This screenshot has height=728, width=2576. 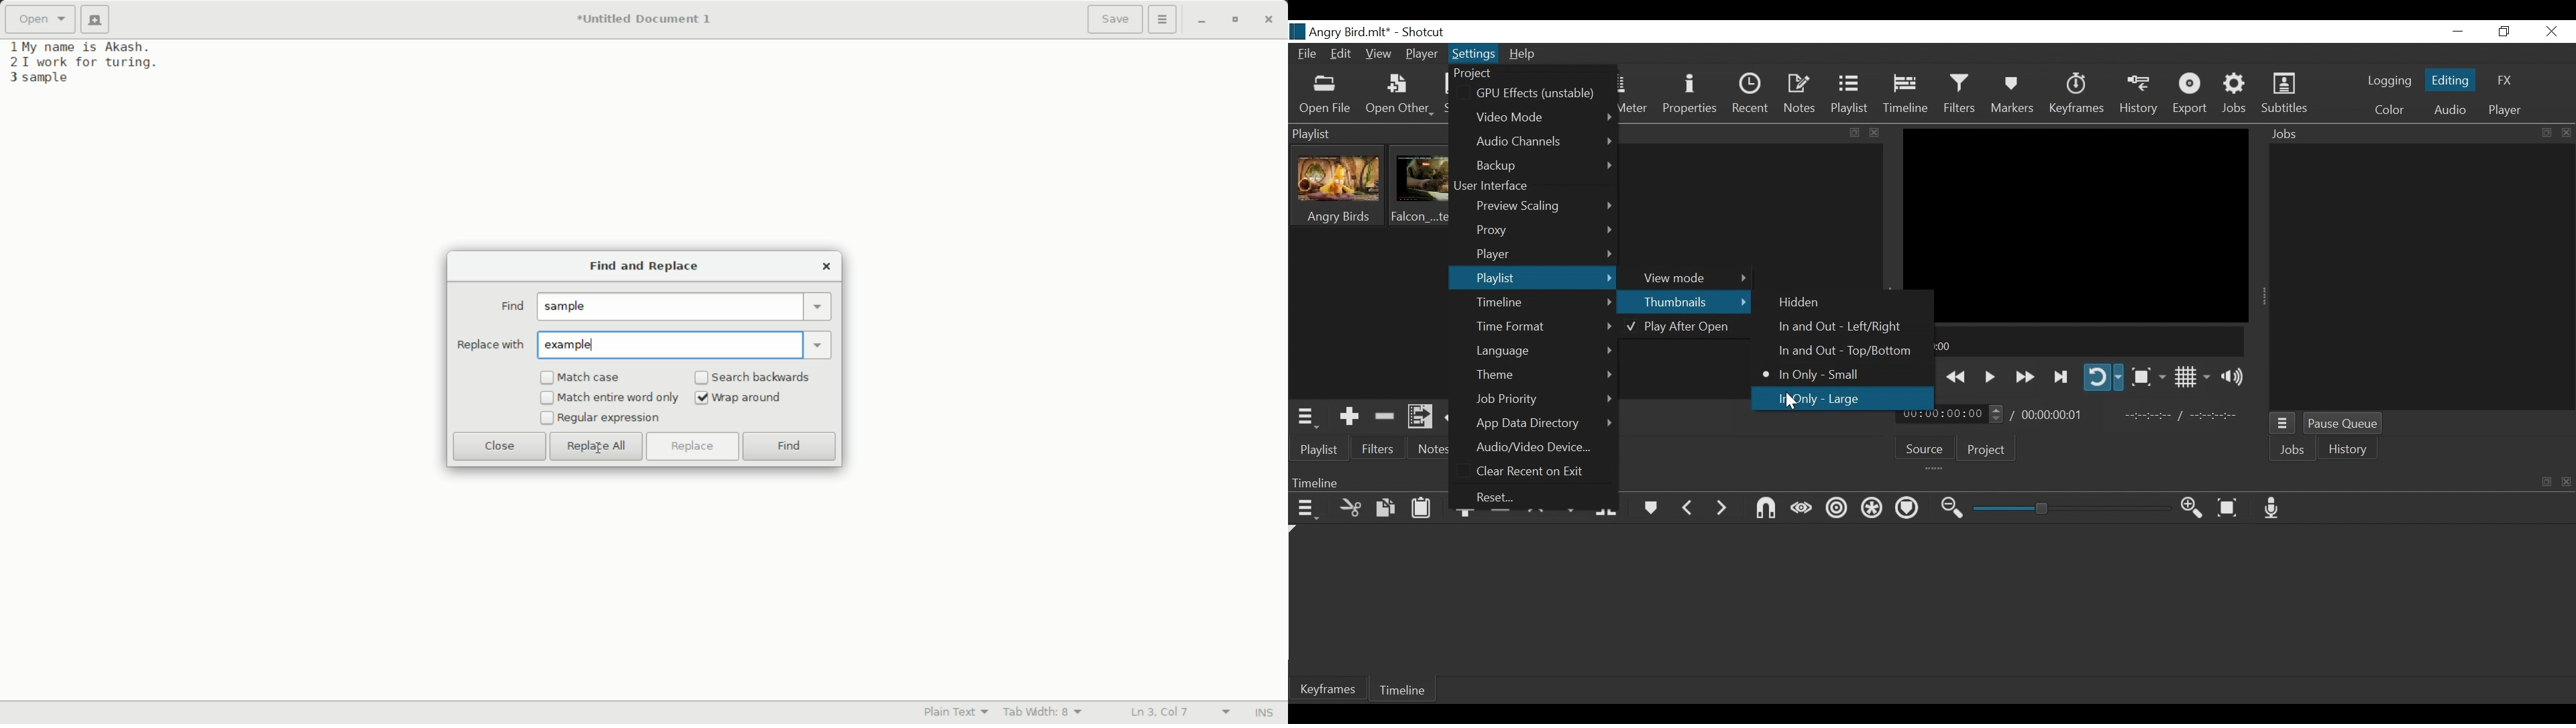 What do you see at coordinates (1543, 375) in the screenshot?
I see `Theme` at bounding box center [1543, 375].